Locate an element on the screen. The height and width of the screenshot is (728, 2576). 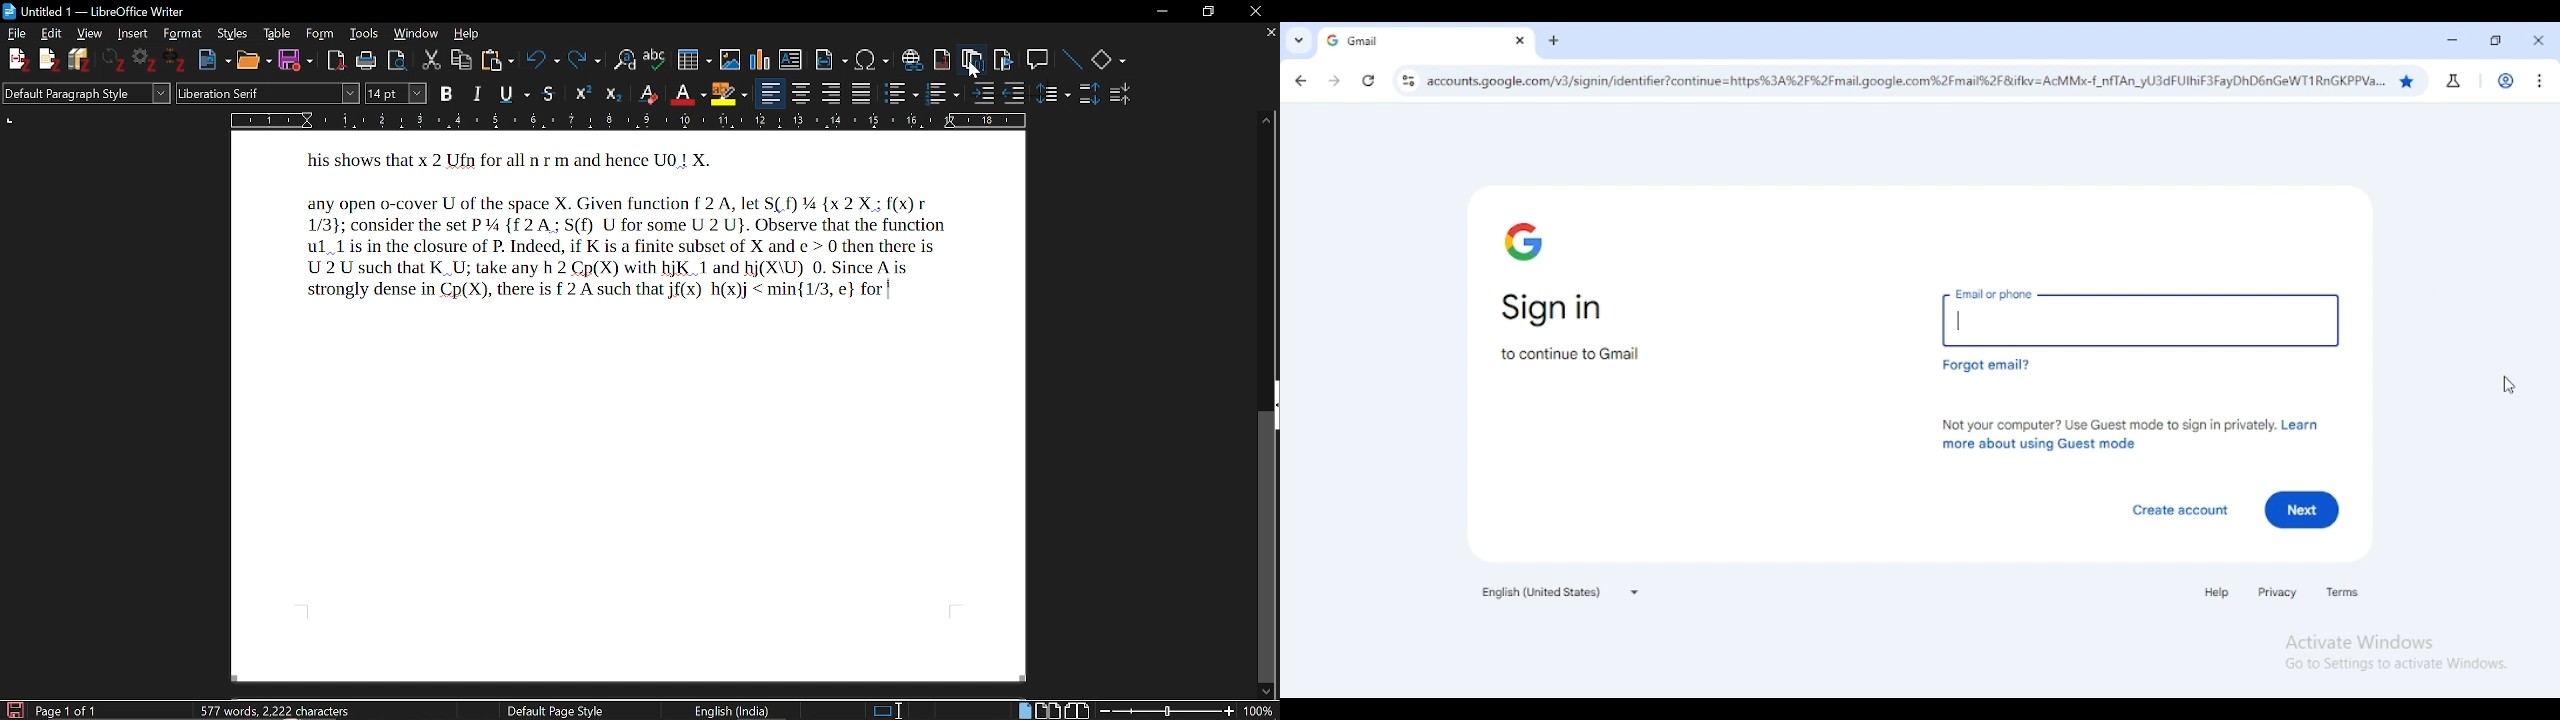
Move up is located at coordinates (1266, 122).